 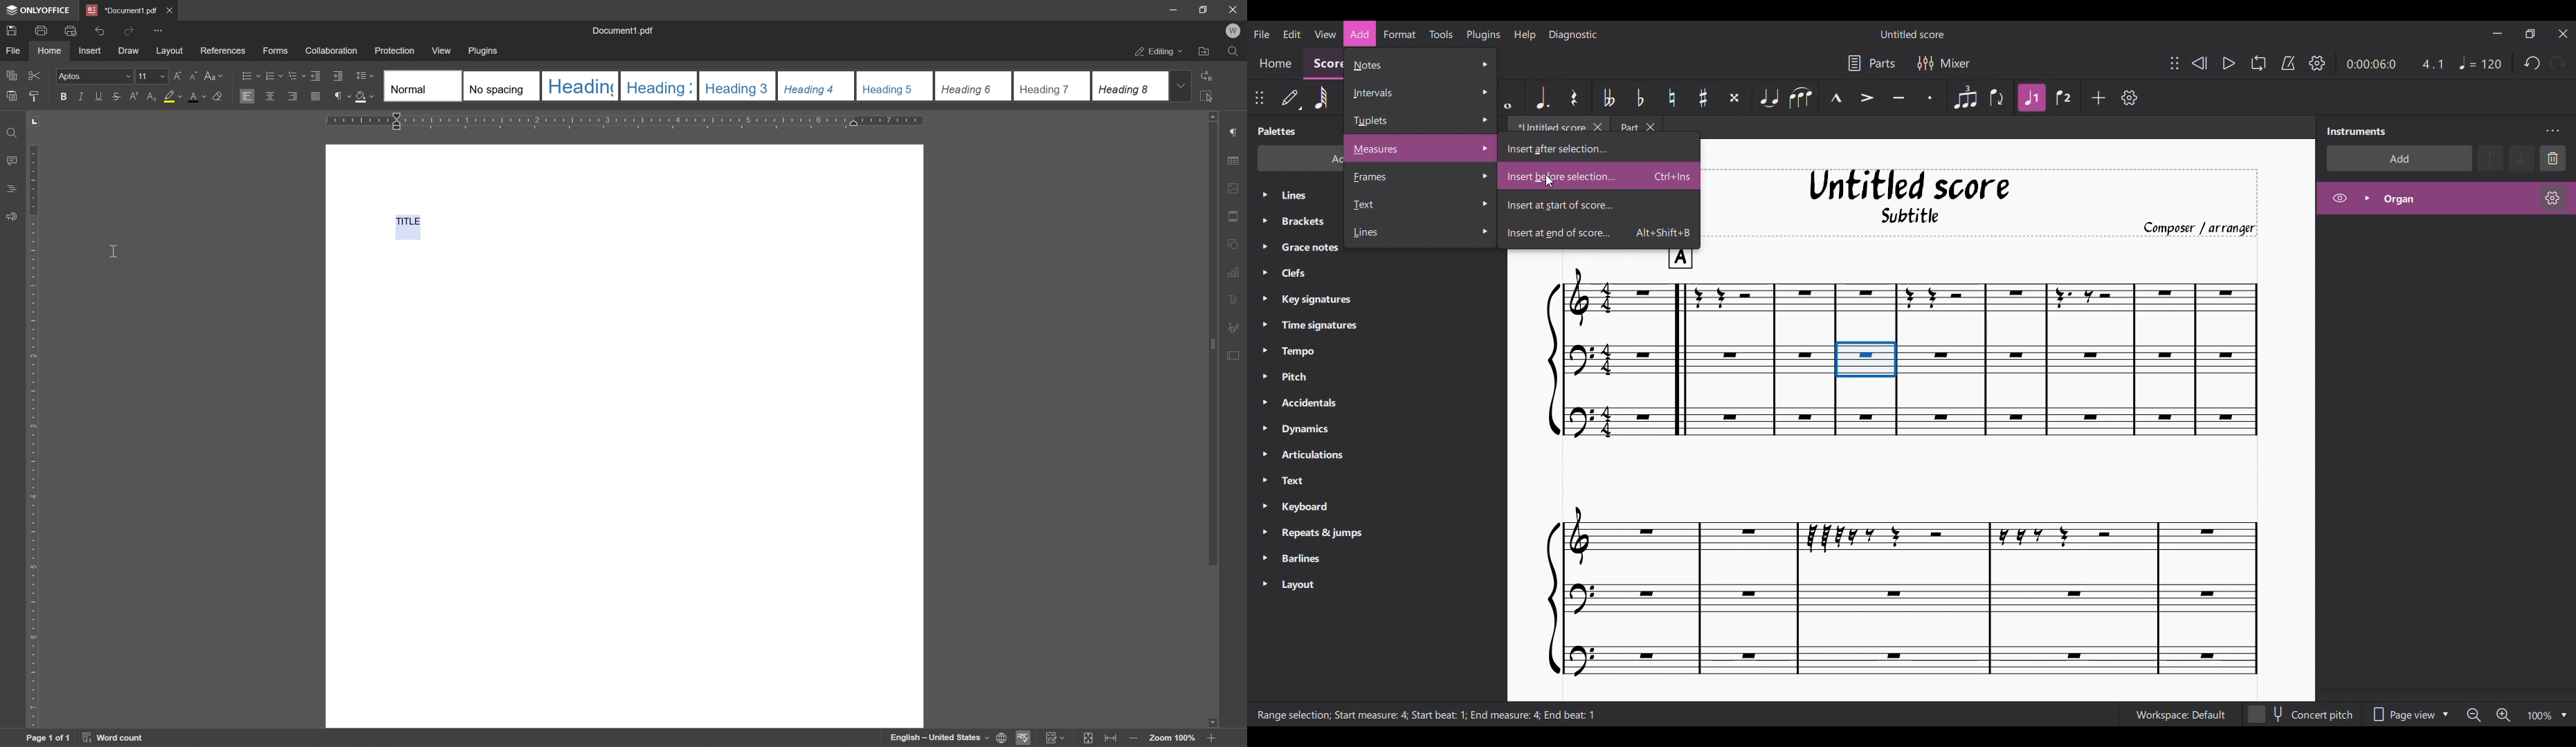 I want to click on Highlighted after current selection, so click(x=2032, y=97).